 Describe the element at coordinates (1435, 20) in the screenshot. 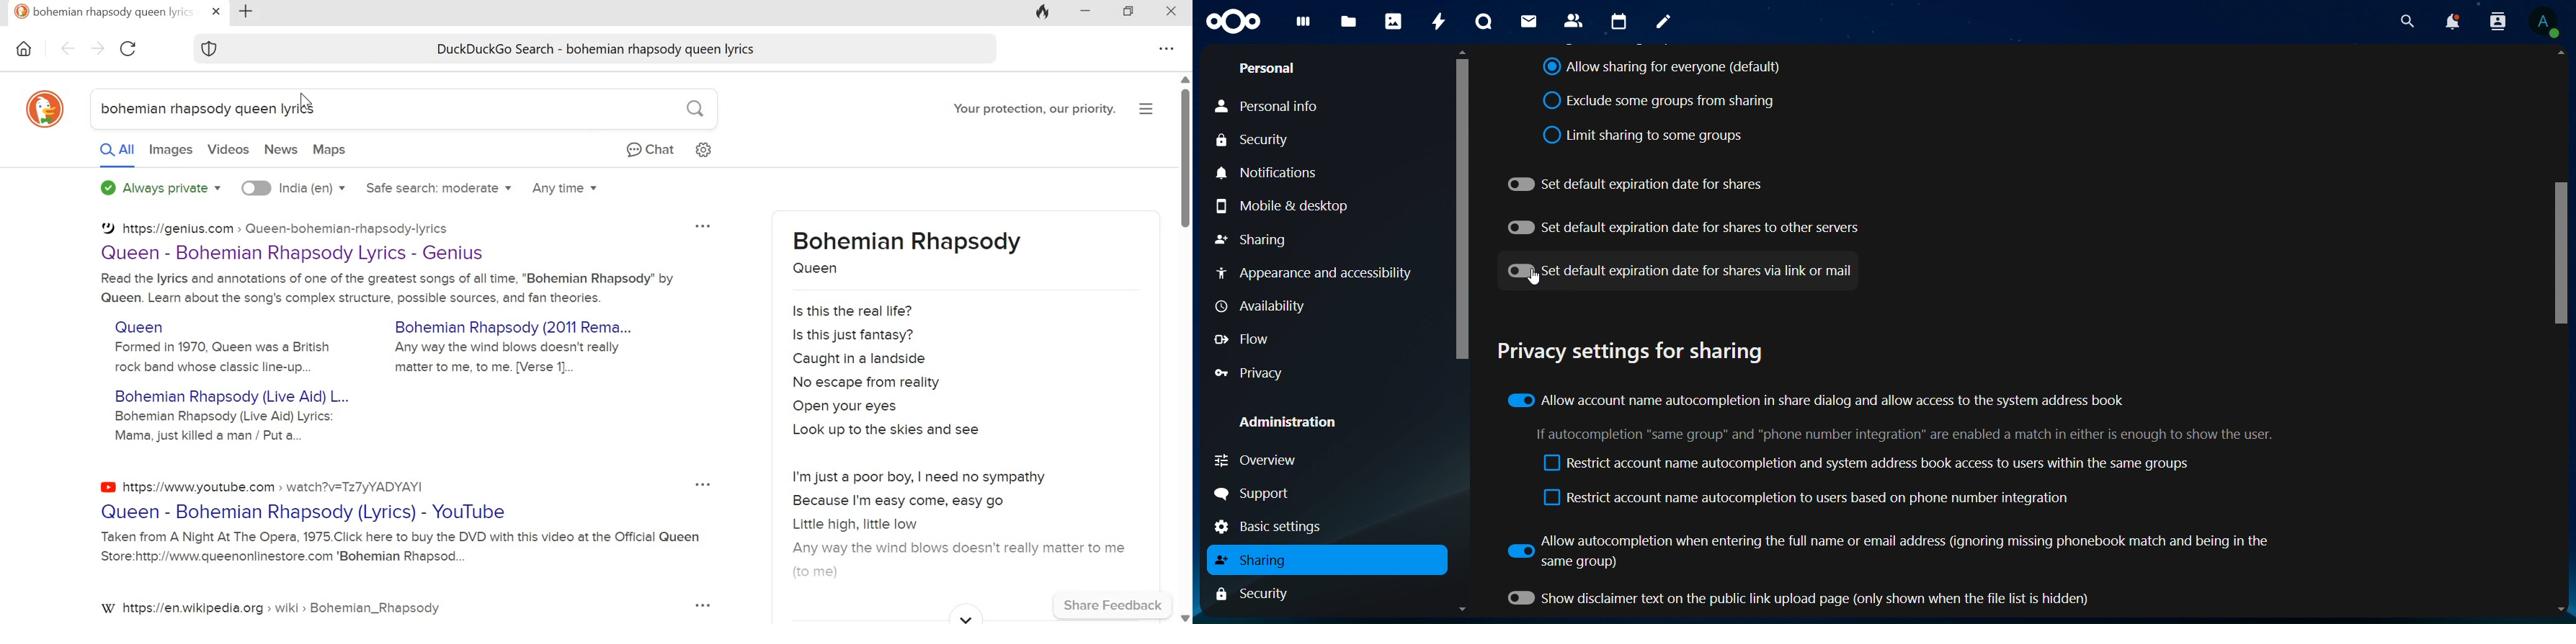

I see `activity` at that location.